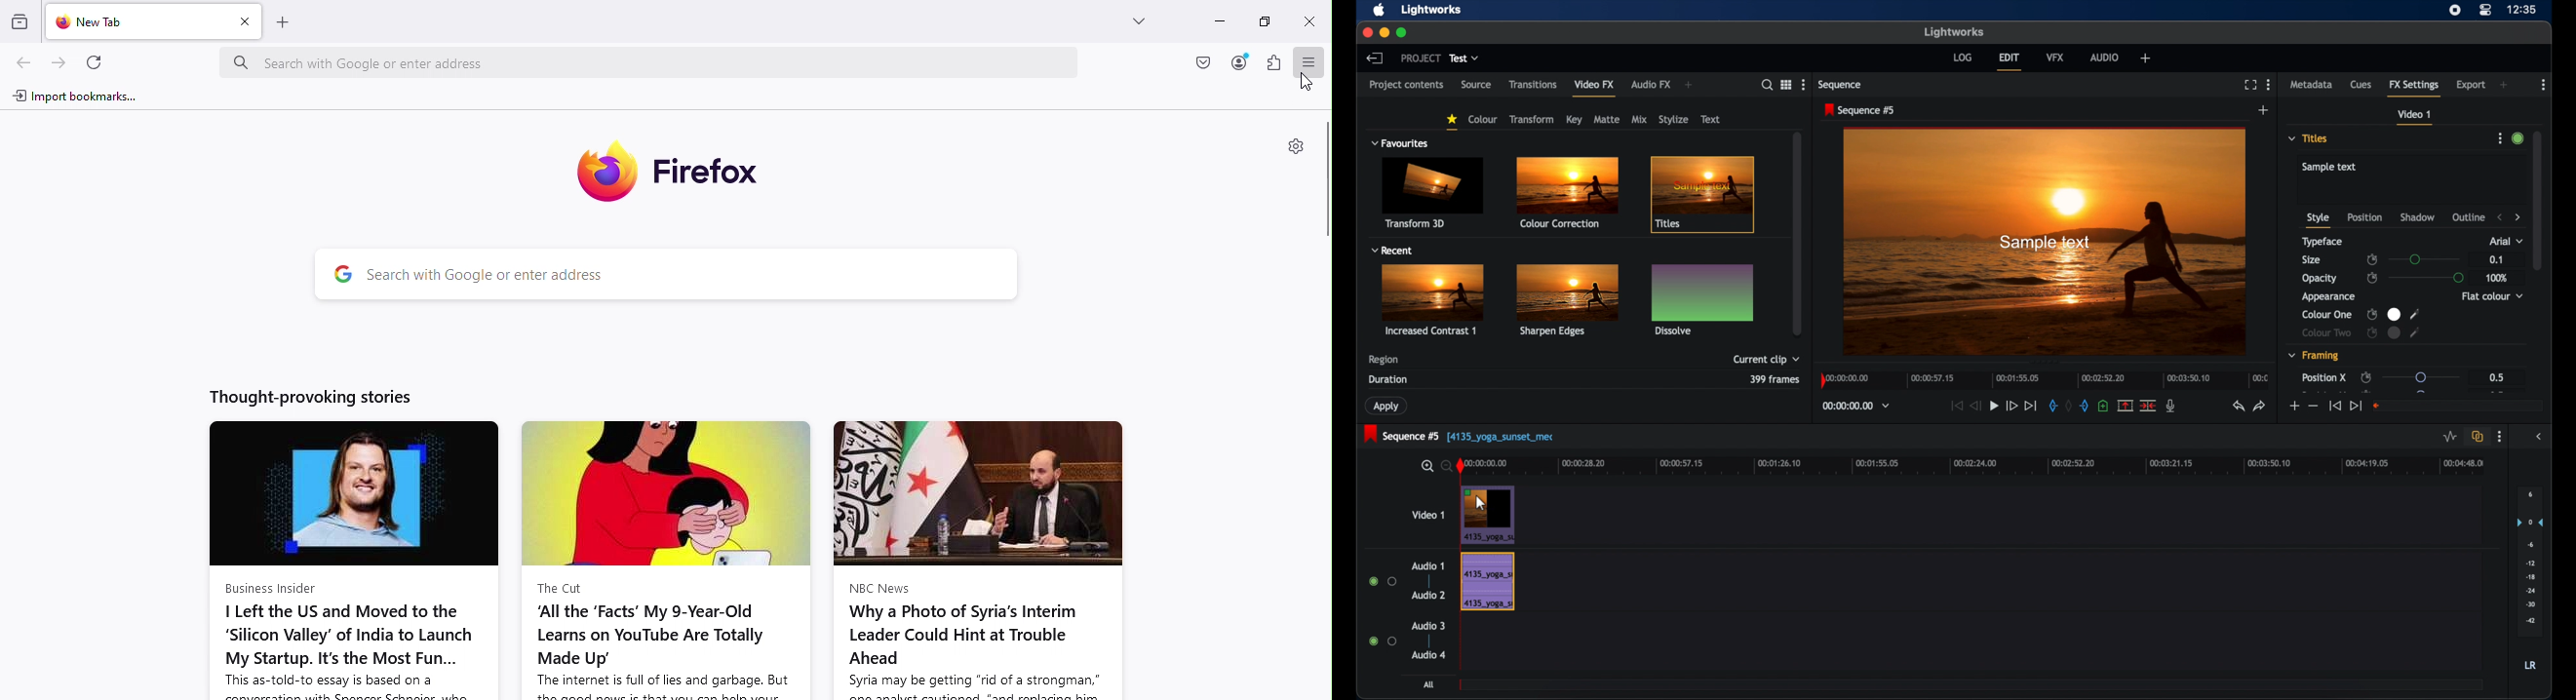  I want to click on Close, so click(1308, 19).